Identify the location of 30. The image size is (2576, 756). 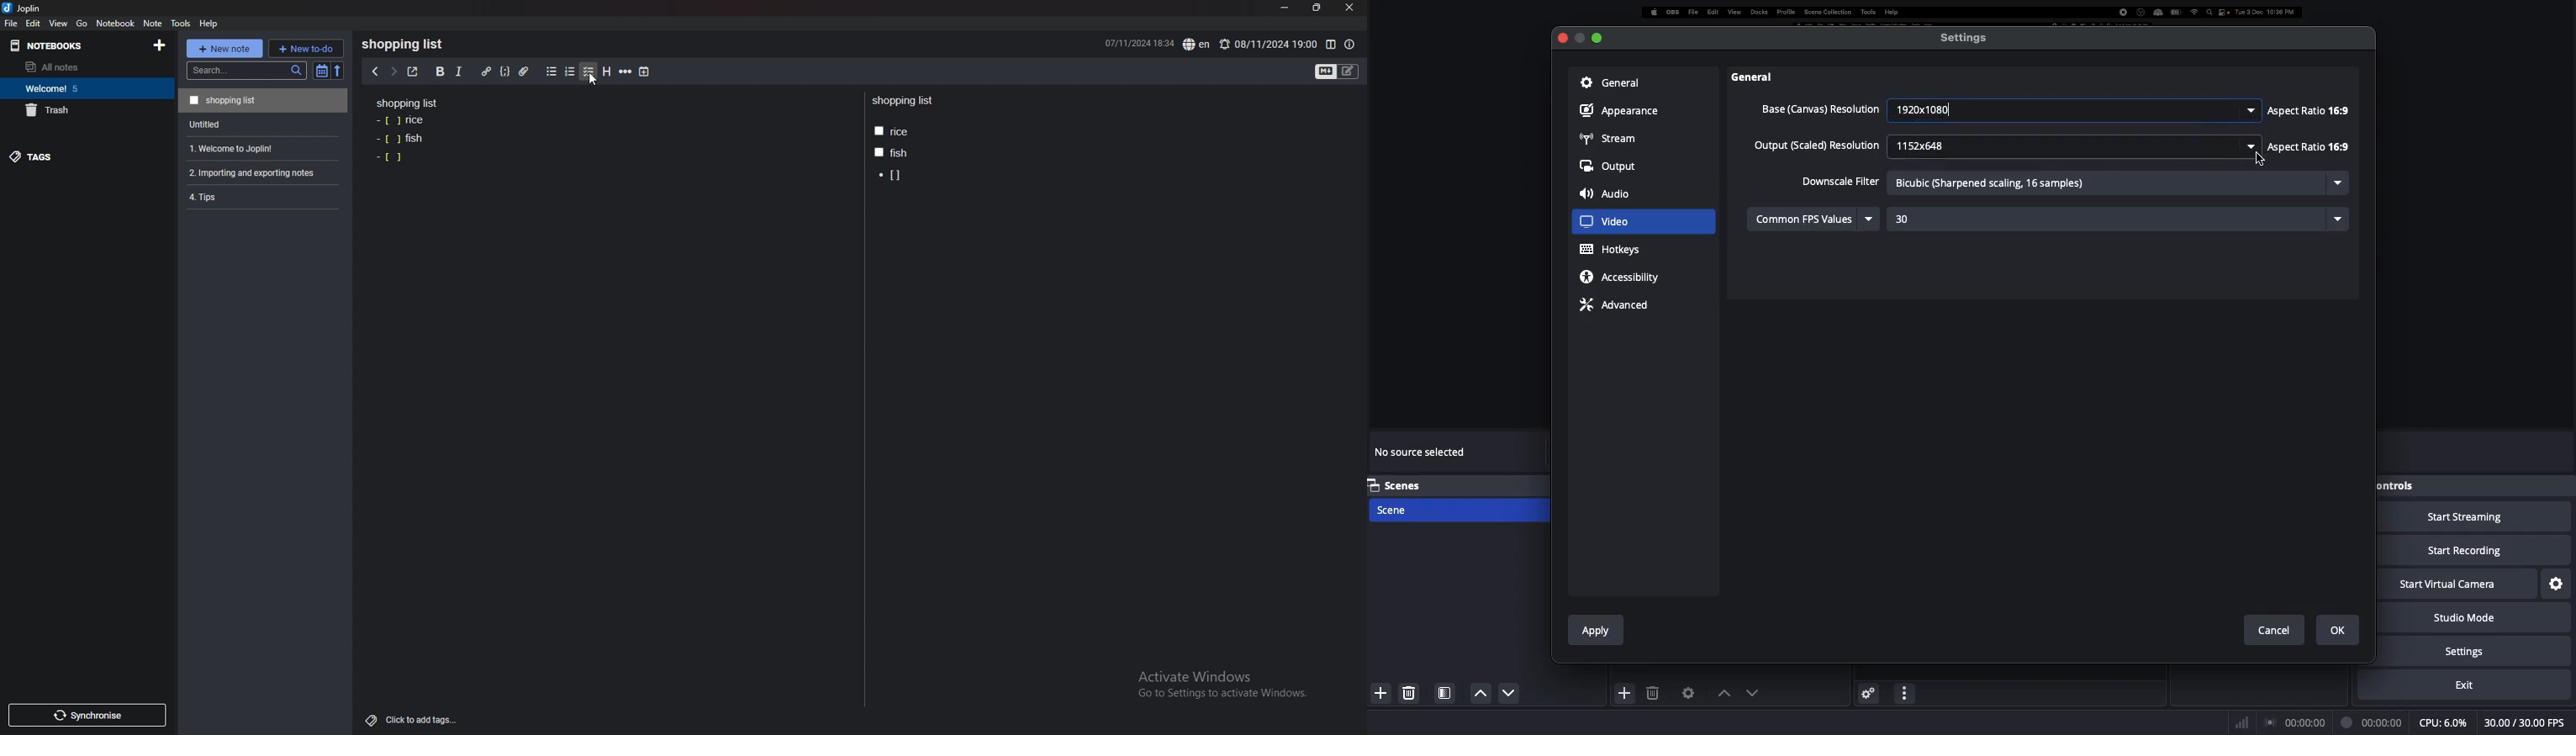
(2118, 218).